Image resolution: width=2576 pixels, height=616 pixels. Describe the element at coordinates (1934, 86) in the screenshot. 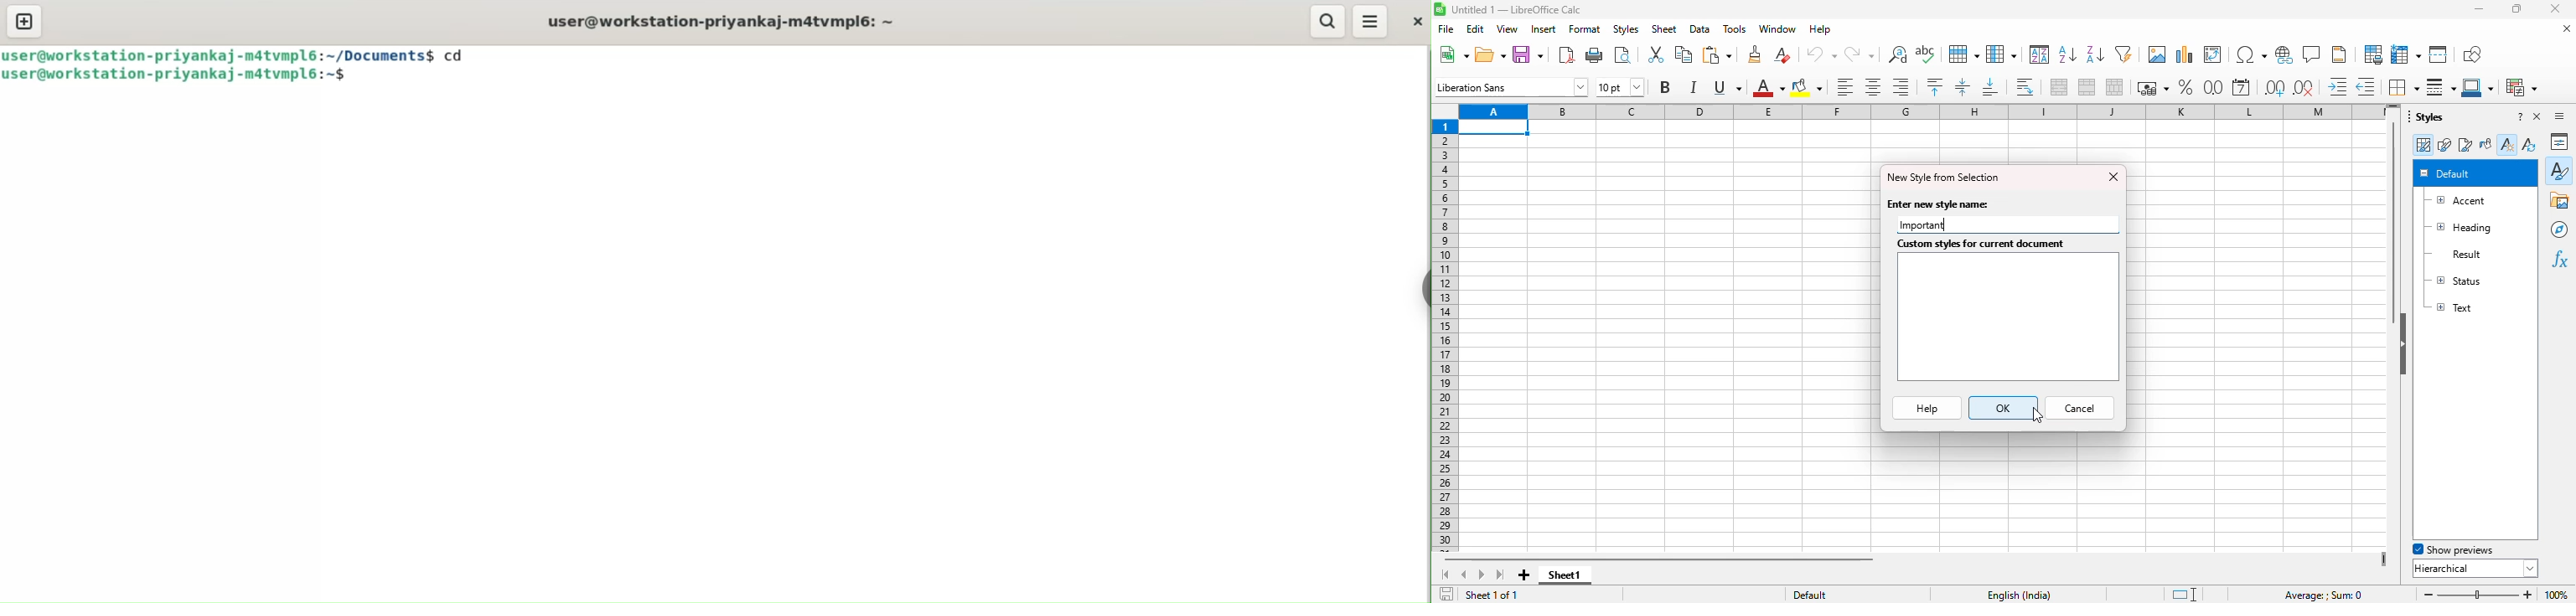

I see `align top` at that location.